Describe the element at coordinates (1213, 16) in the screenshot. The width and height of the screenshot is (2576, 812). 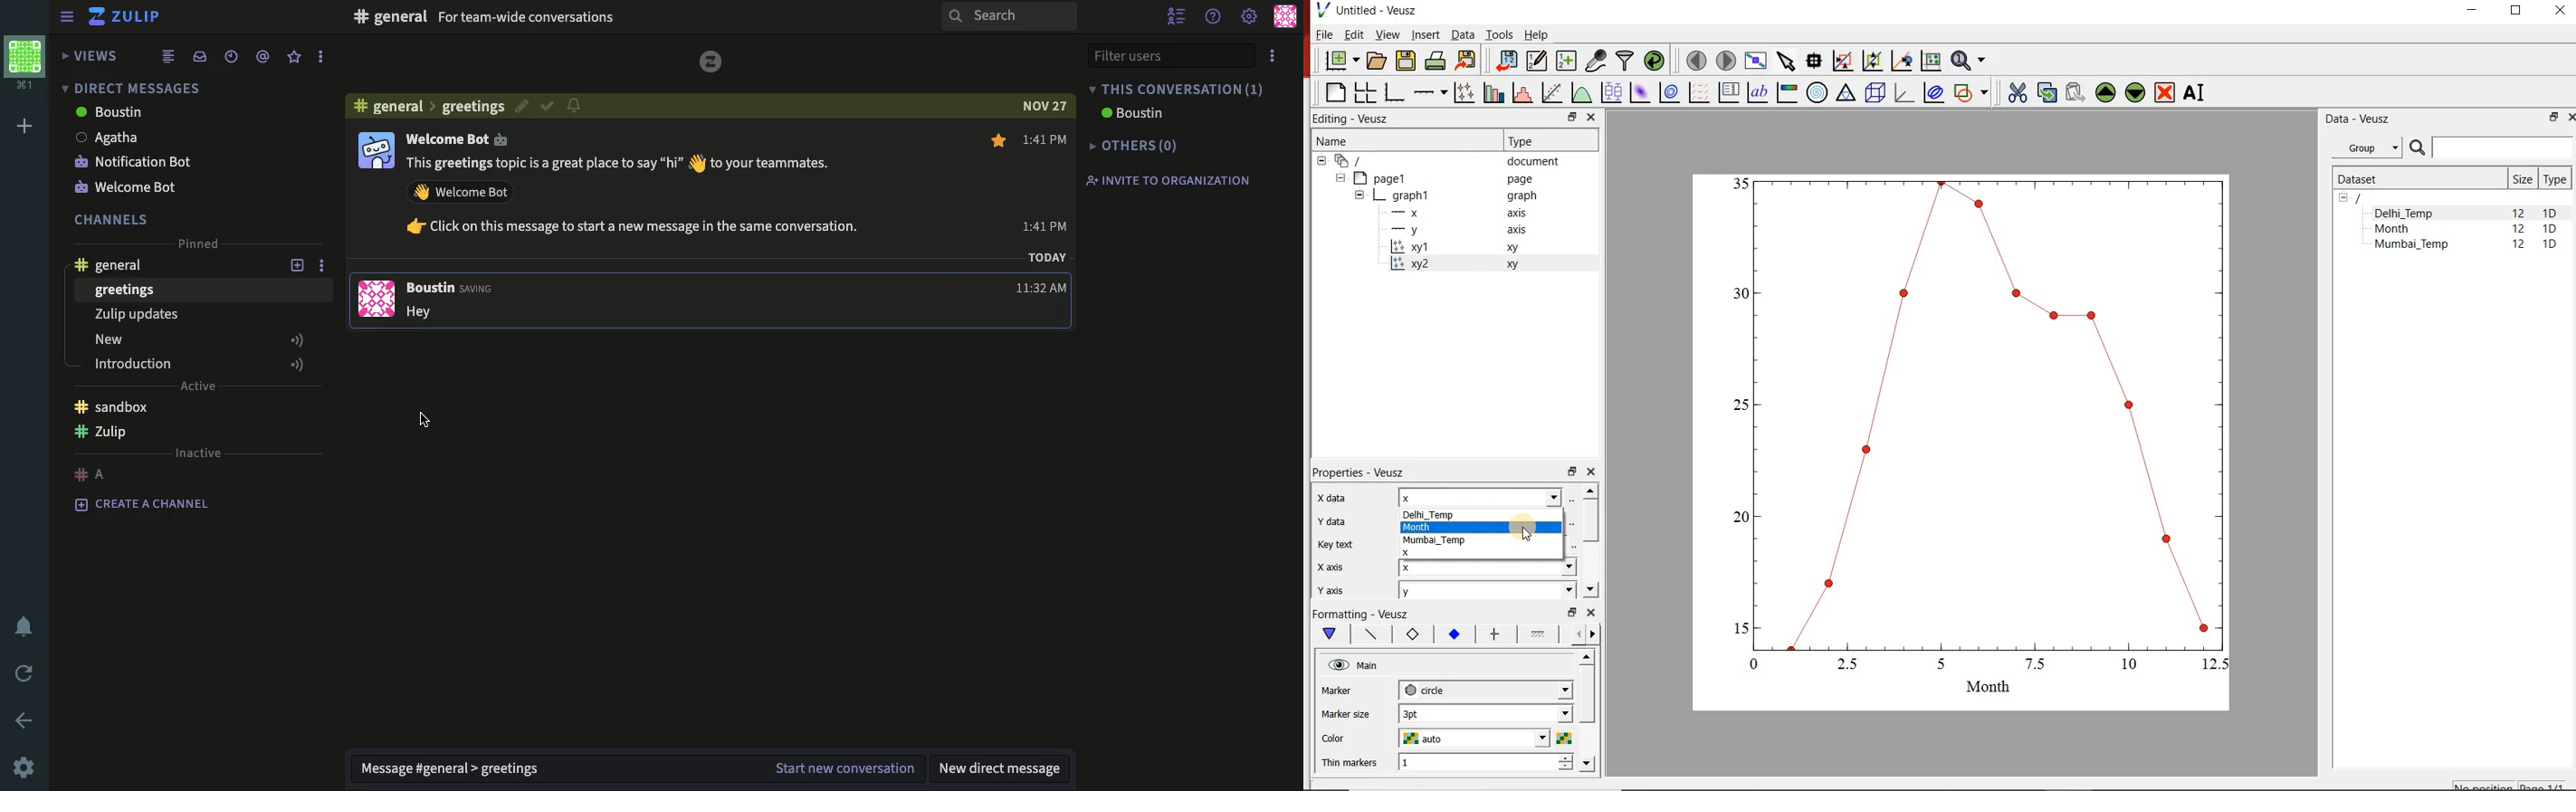
I see `help` at that location.